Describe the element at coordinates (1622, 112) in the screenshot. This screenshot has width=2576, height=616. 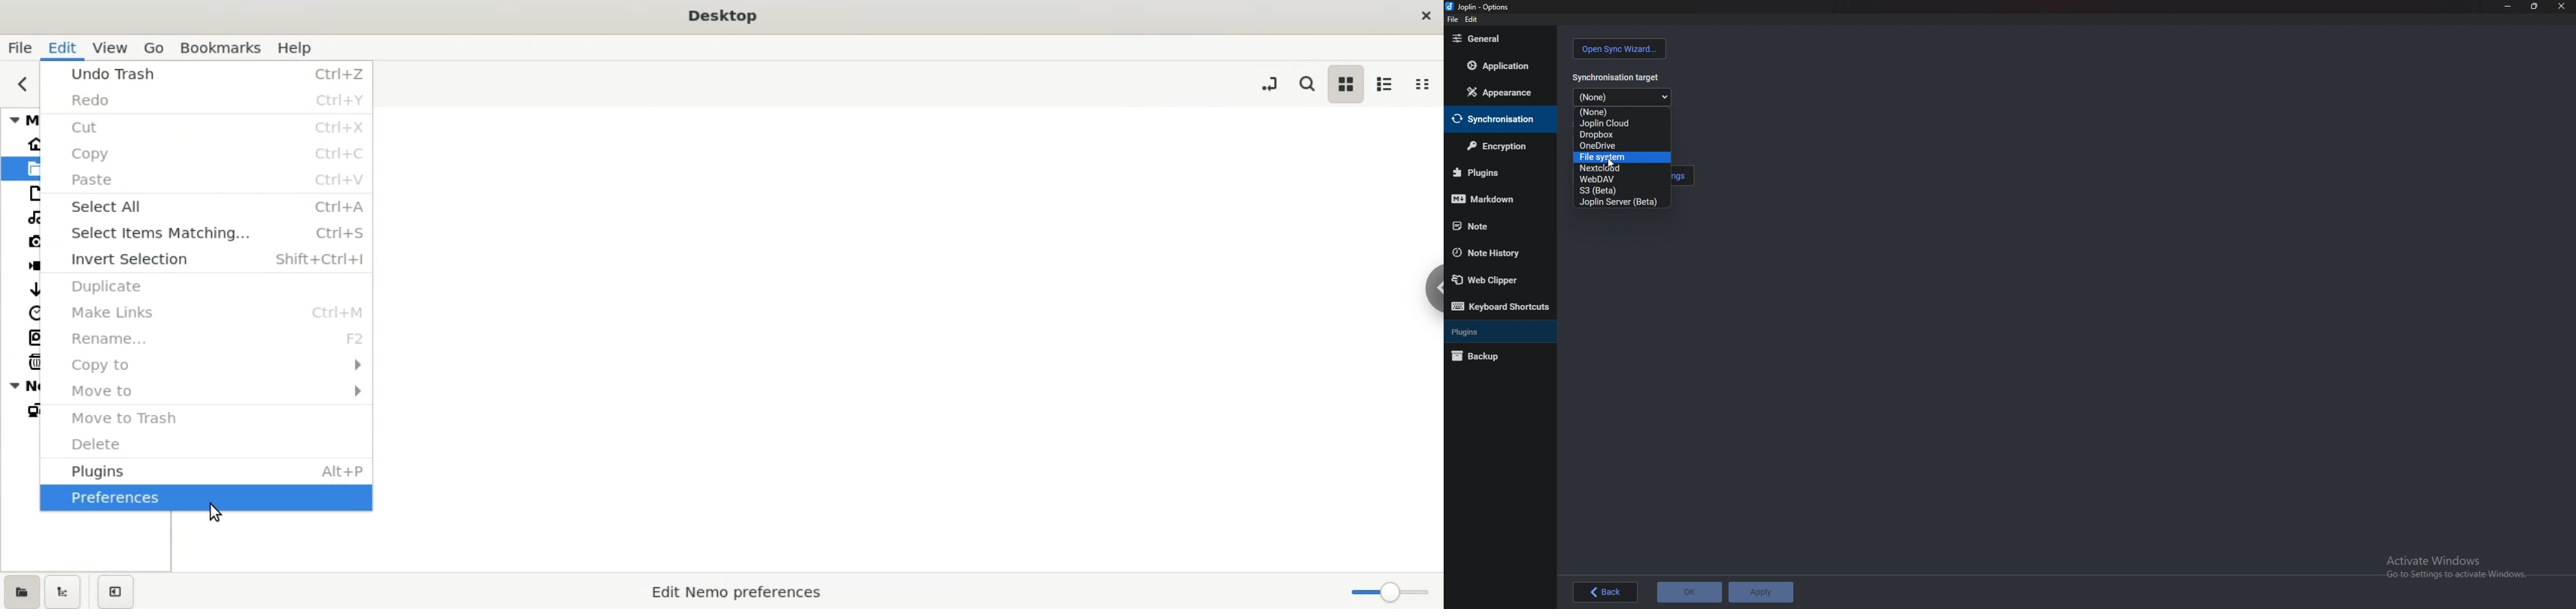
I see `None` at that location.